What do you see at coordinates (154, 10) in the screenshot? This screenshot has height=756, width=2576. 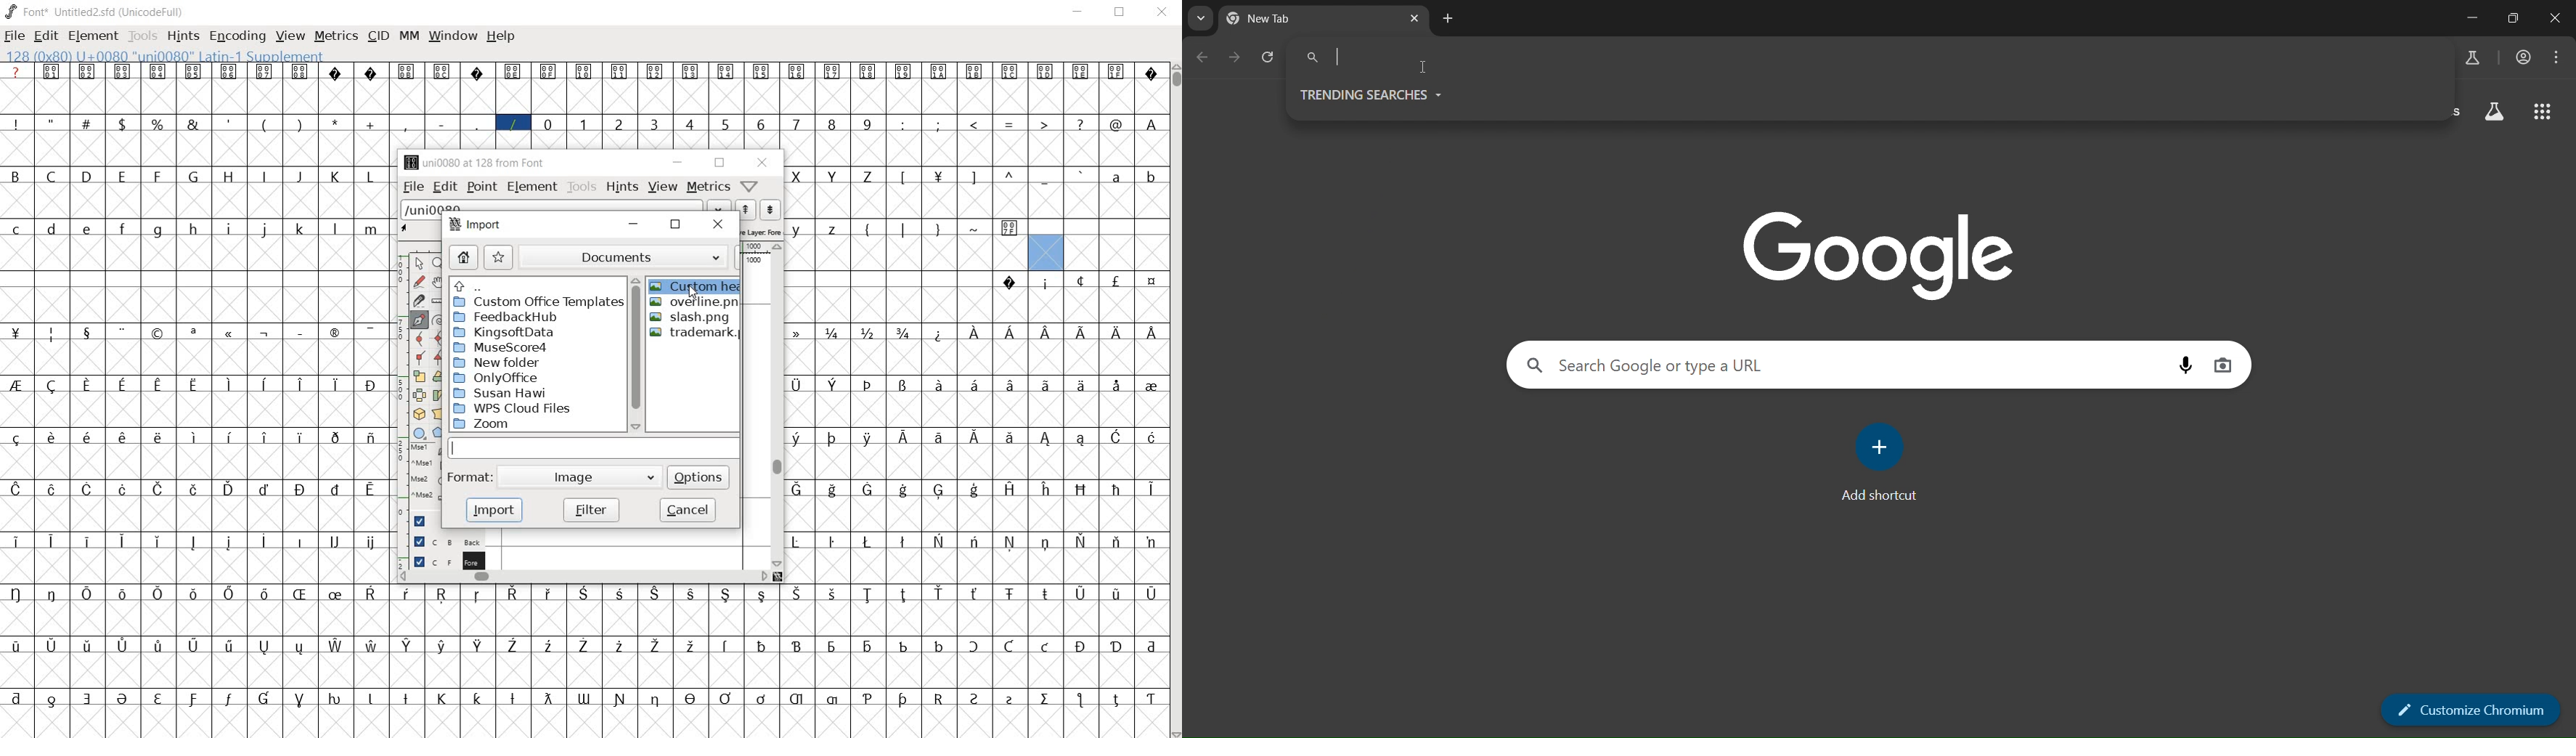 I see `Encoding` at bounding box center [154, 10].